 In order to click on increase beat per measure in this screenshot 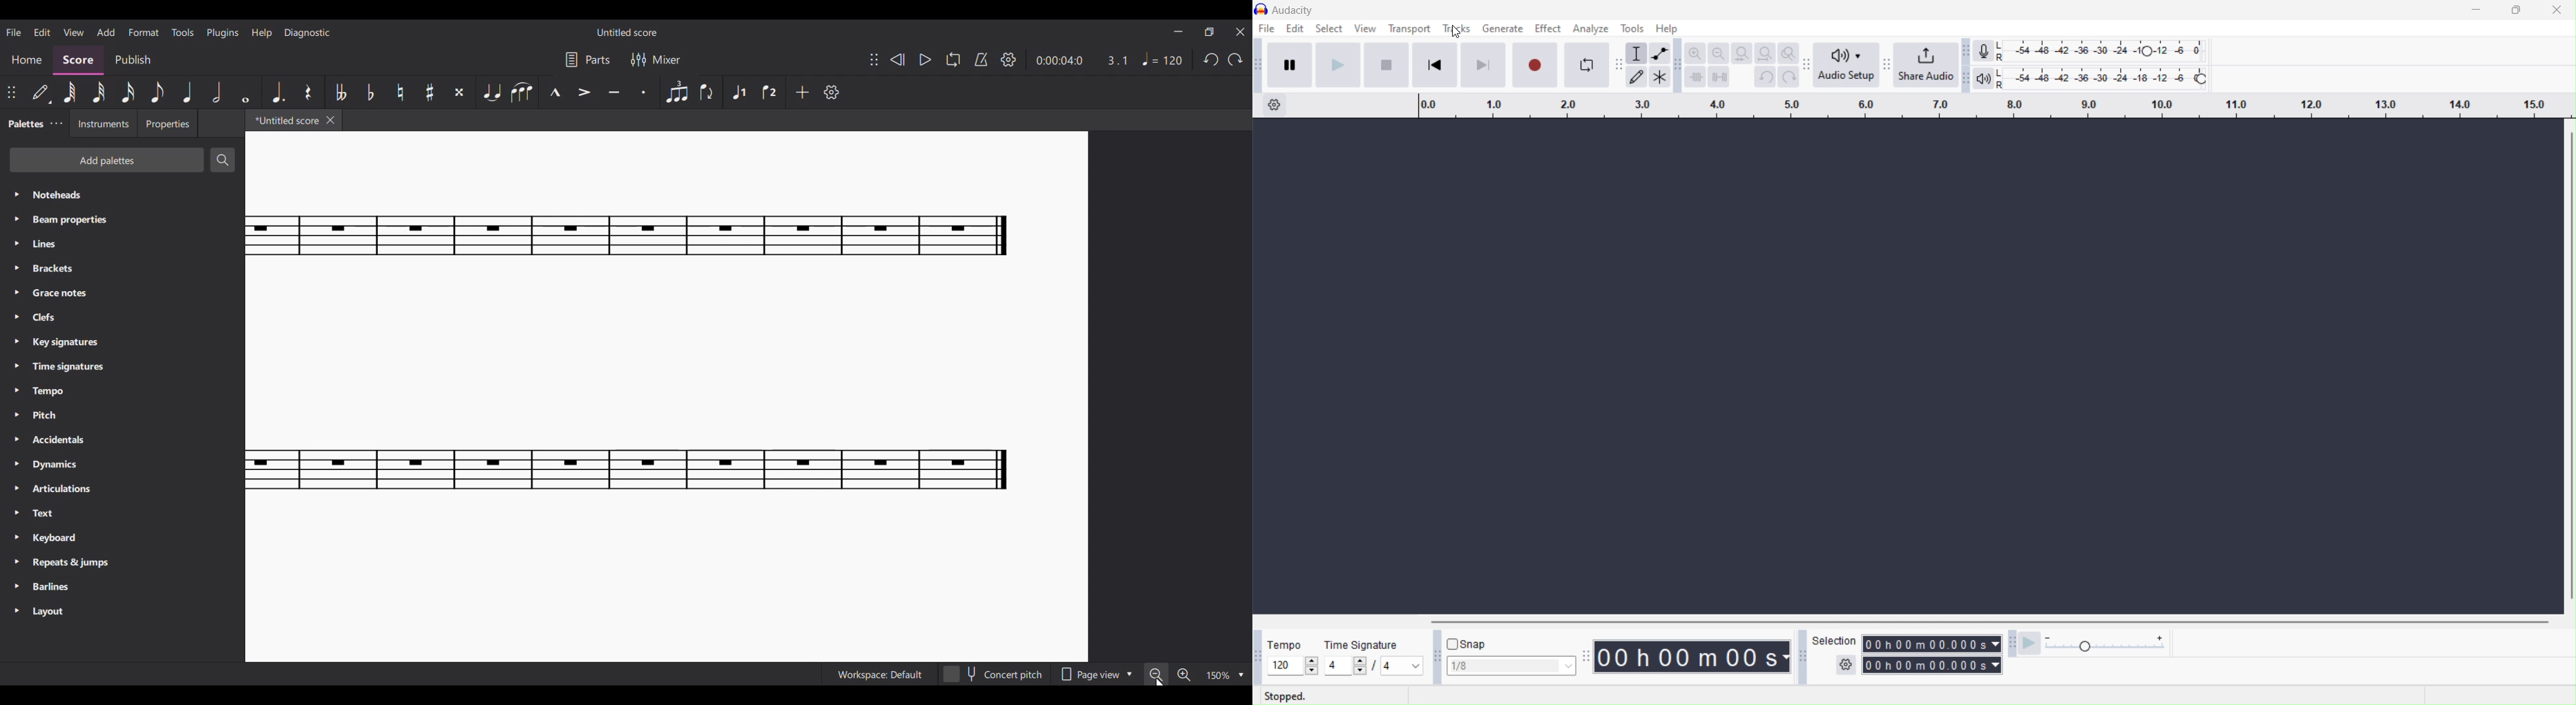, I will do `click(1358, 661)`.